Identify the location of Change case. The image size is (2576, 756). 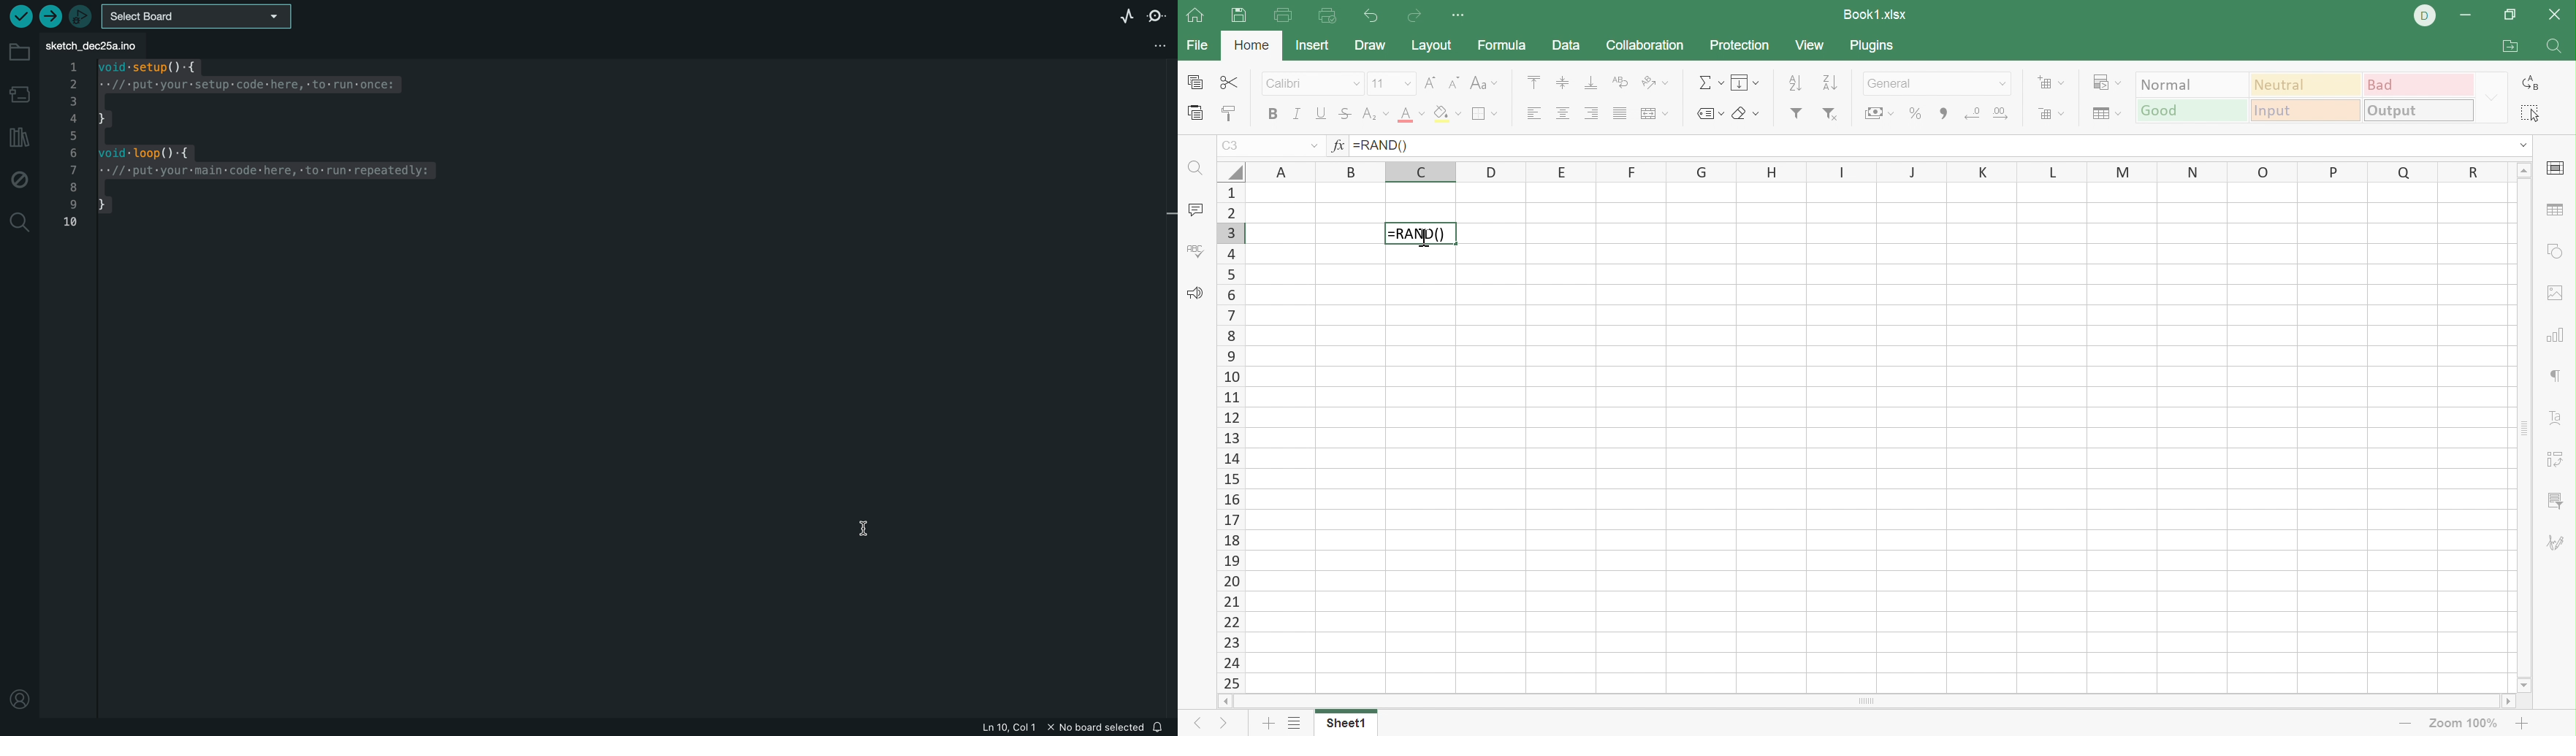
(1485, 83).